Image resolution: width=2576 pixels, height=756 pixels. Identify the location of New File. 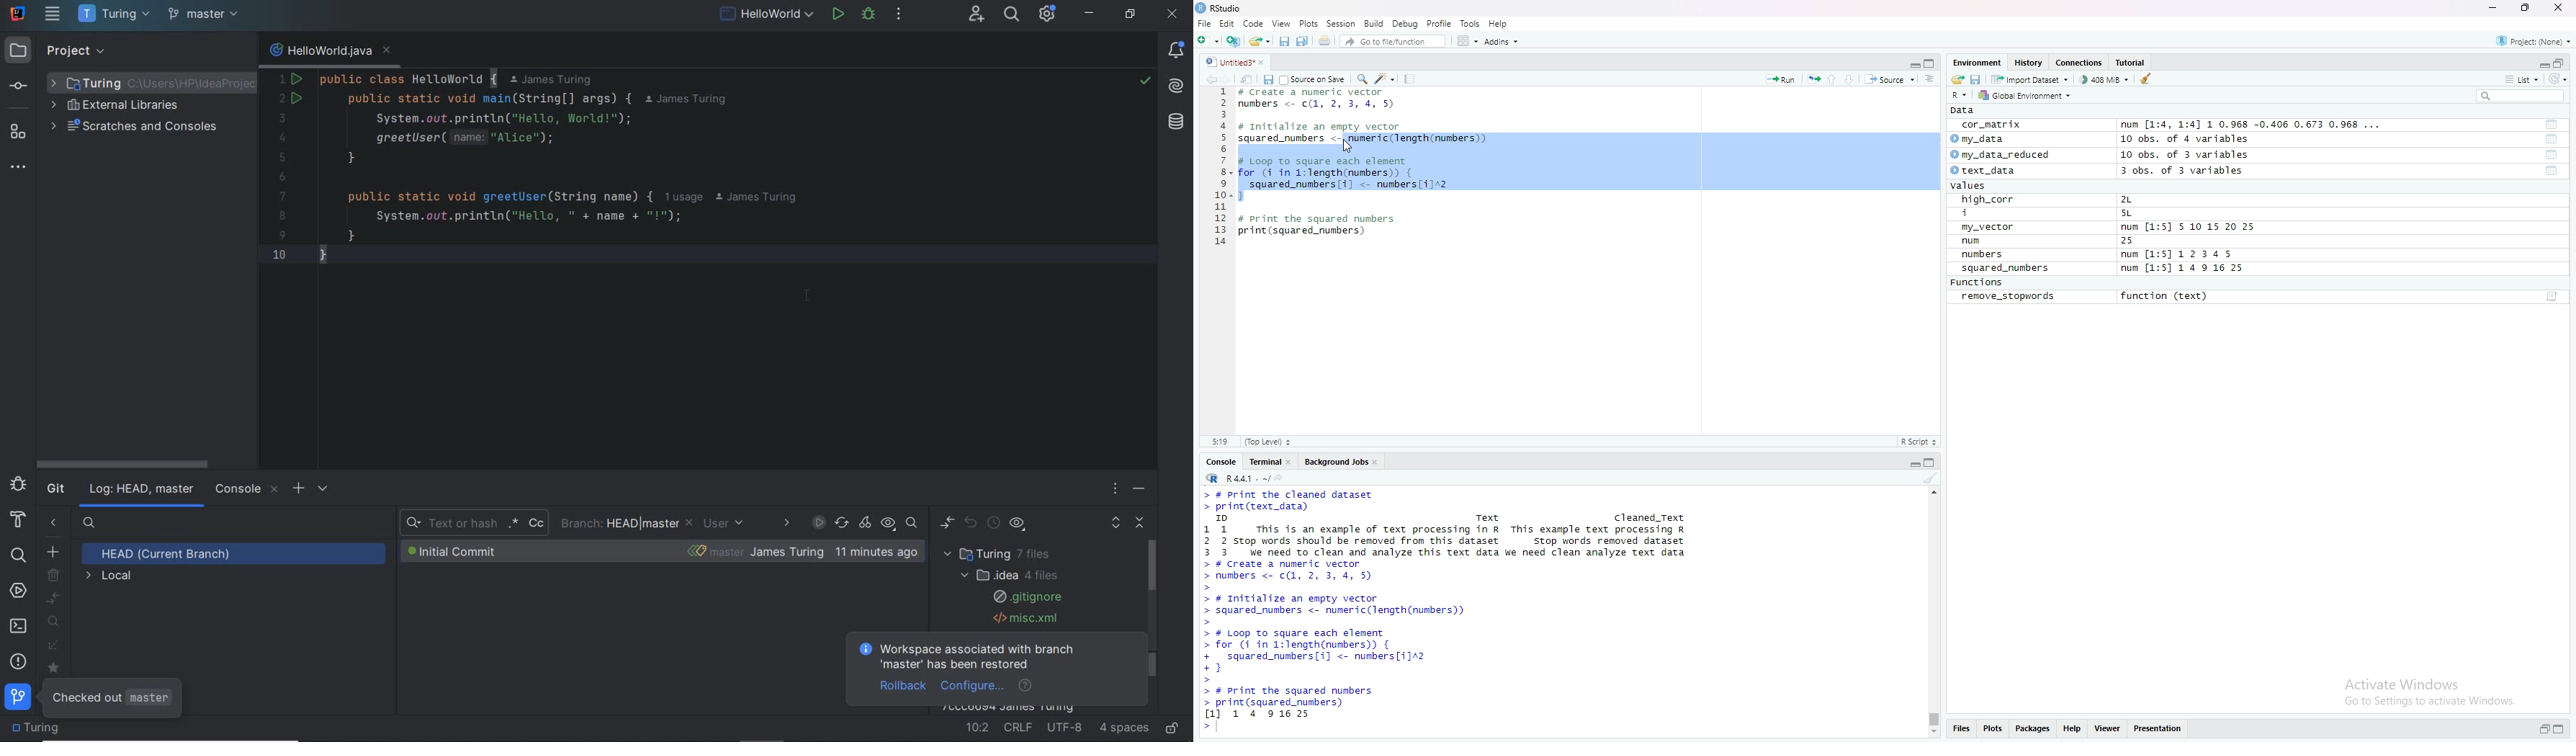
(1207, 39).